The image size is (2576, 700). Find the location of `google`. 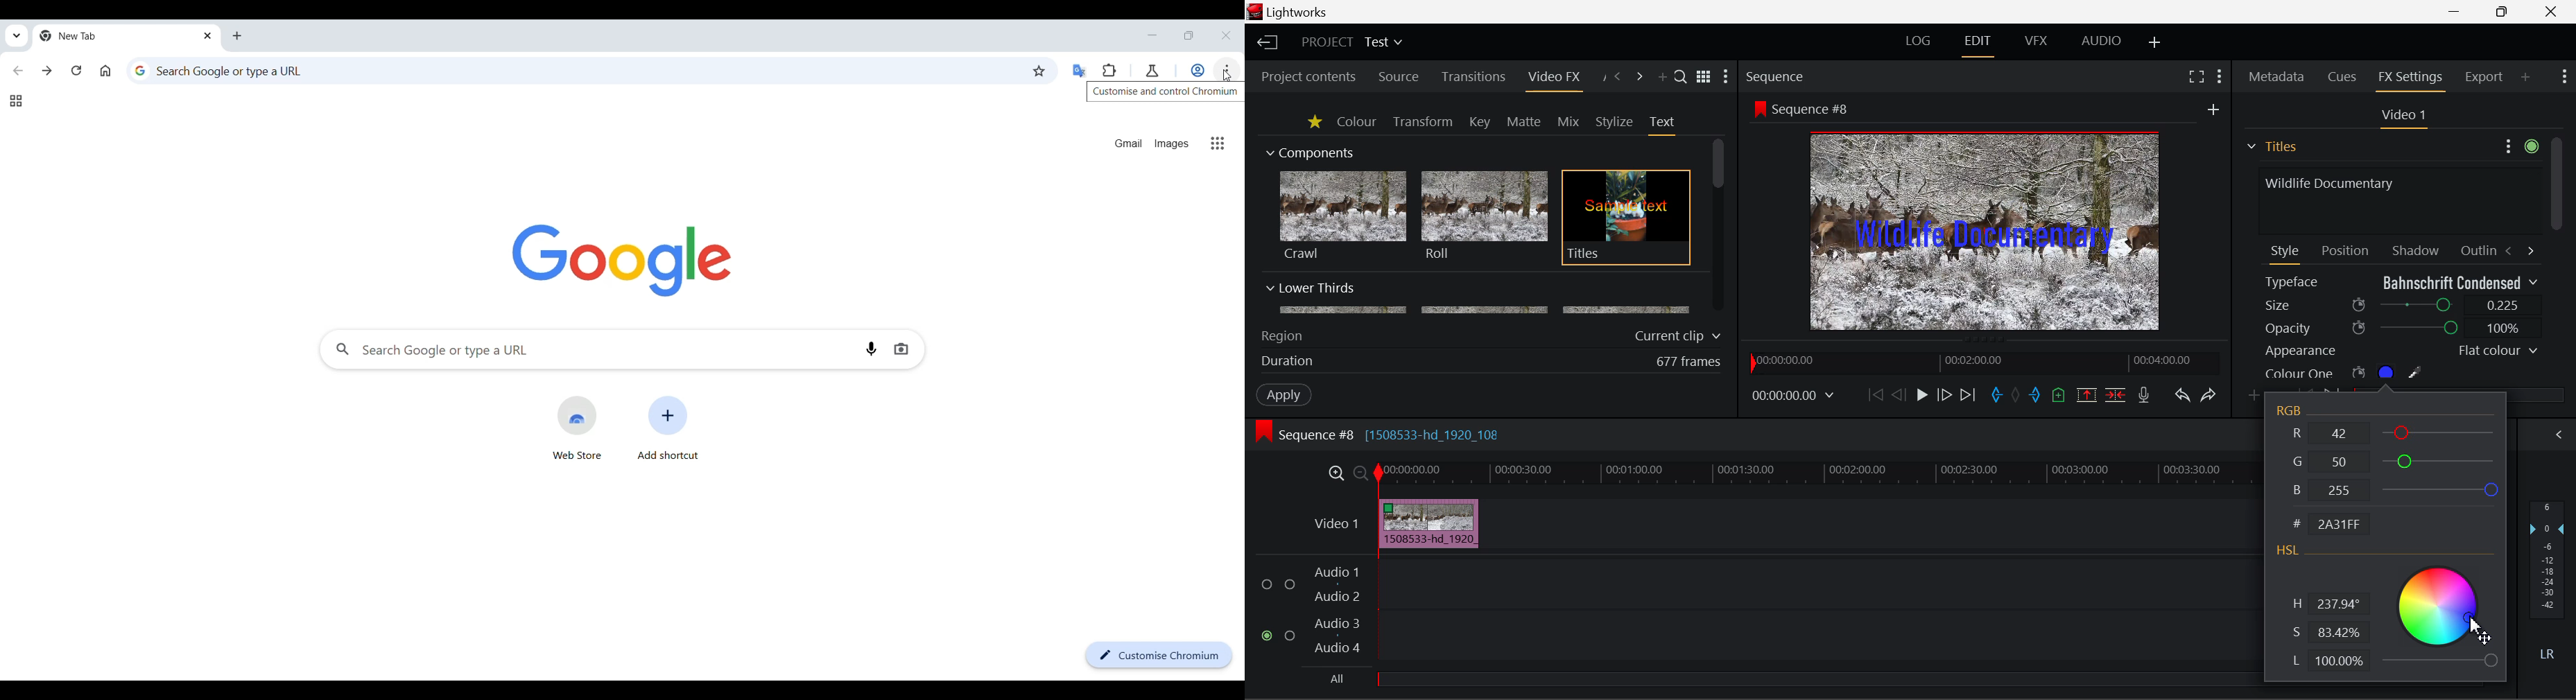

google is located at coordinates (623, 261).